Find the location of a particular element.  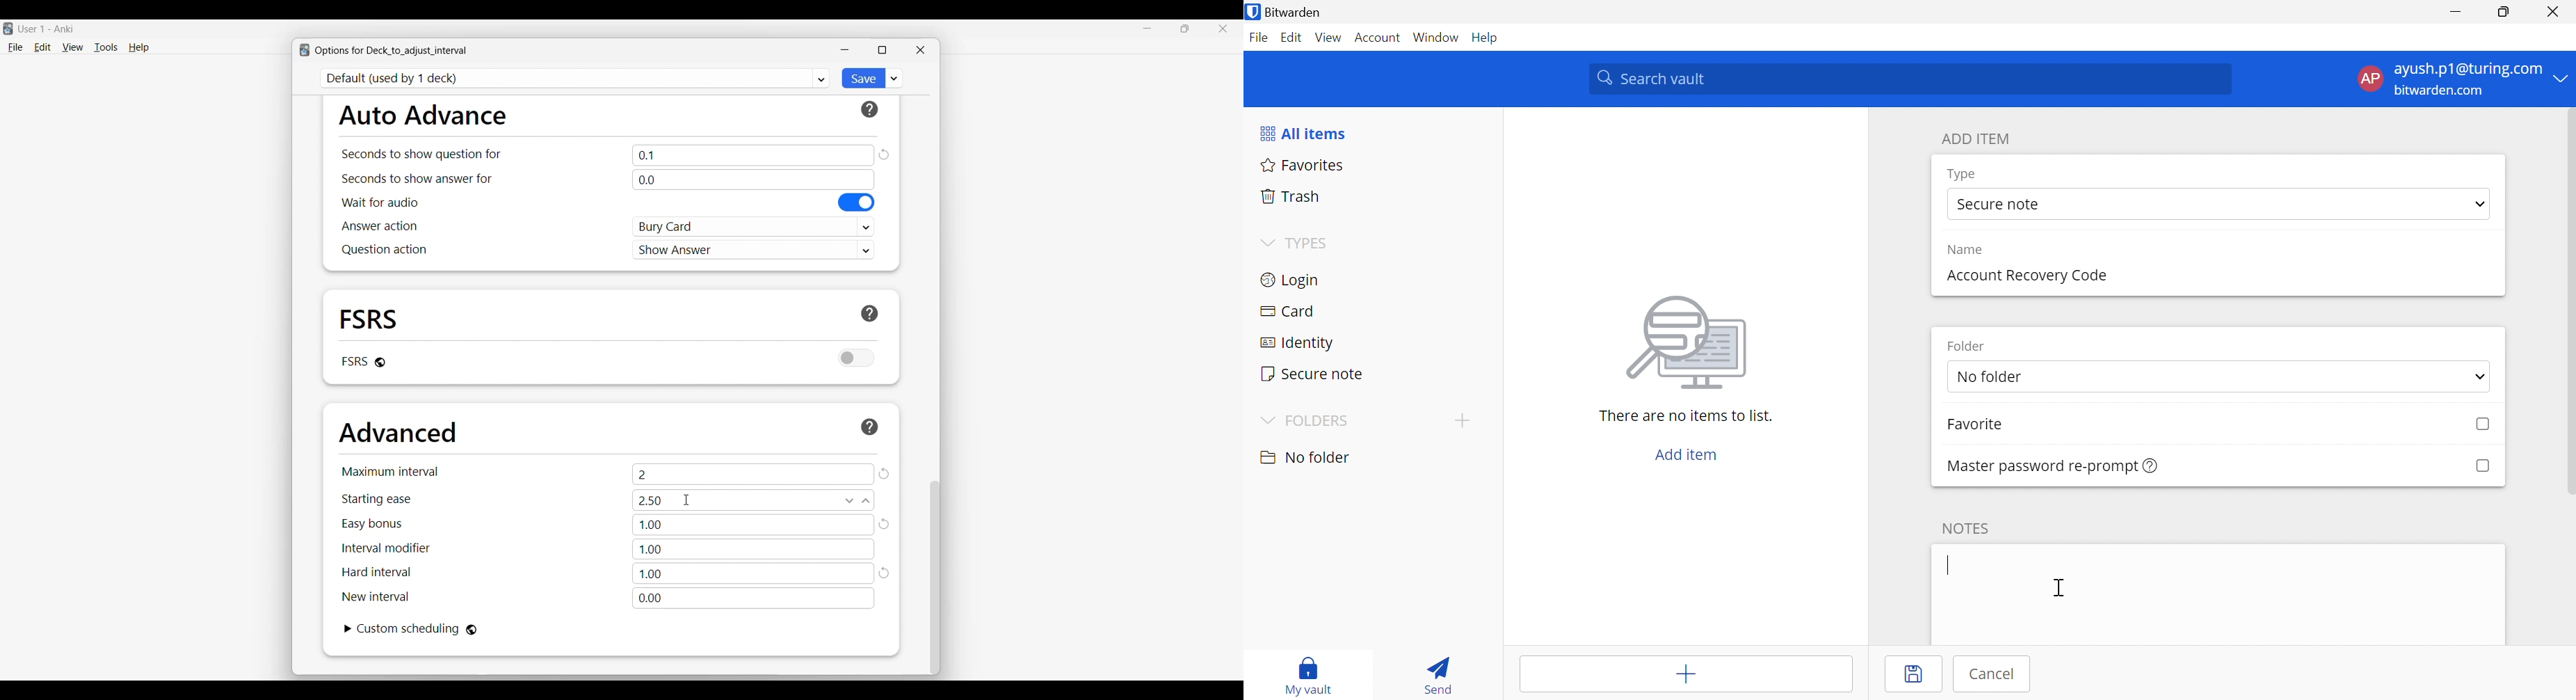

Send is located at coordinates (1437, 678).